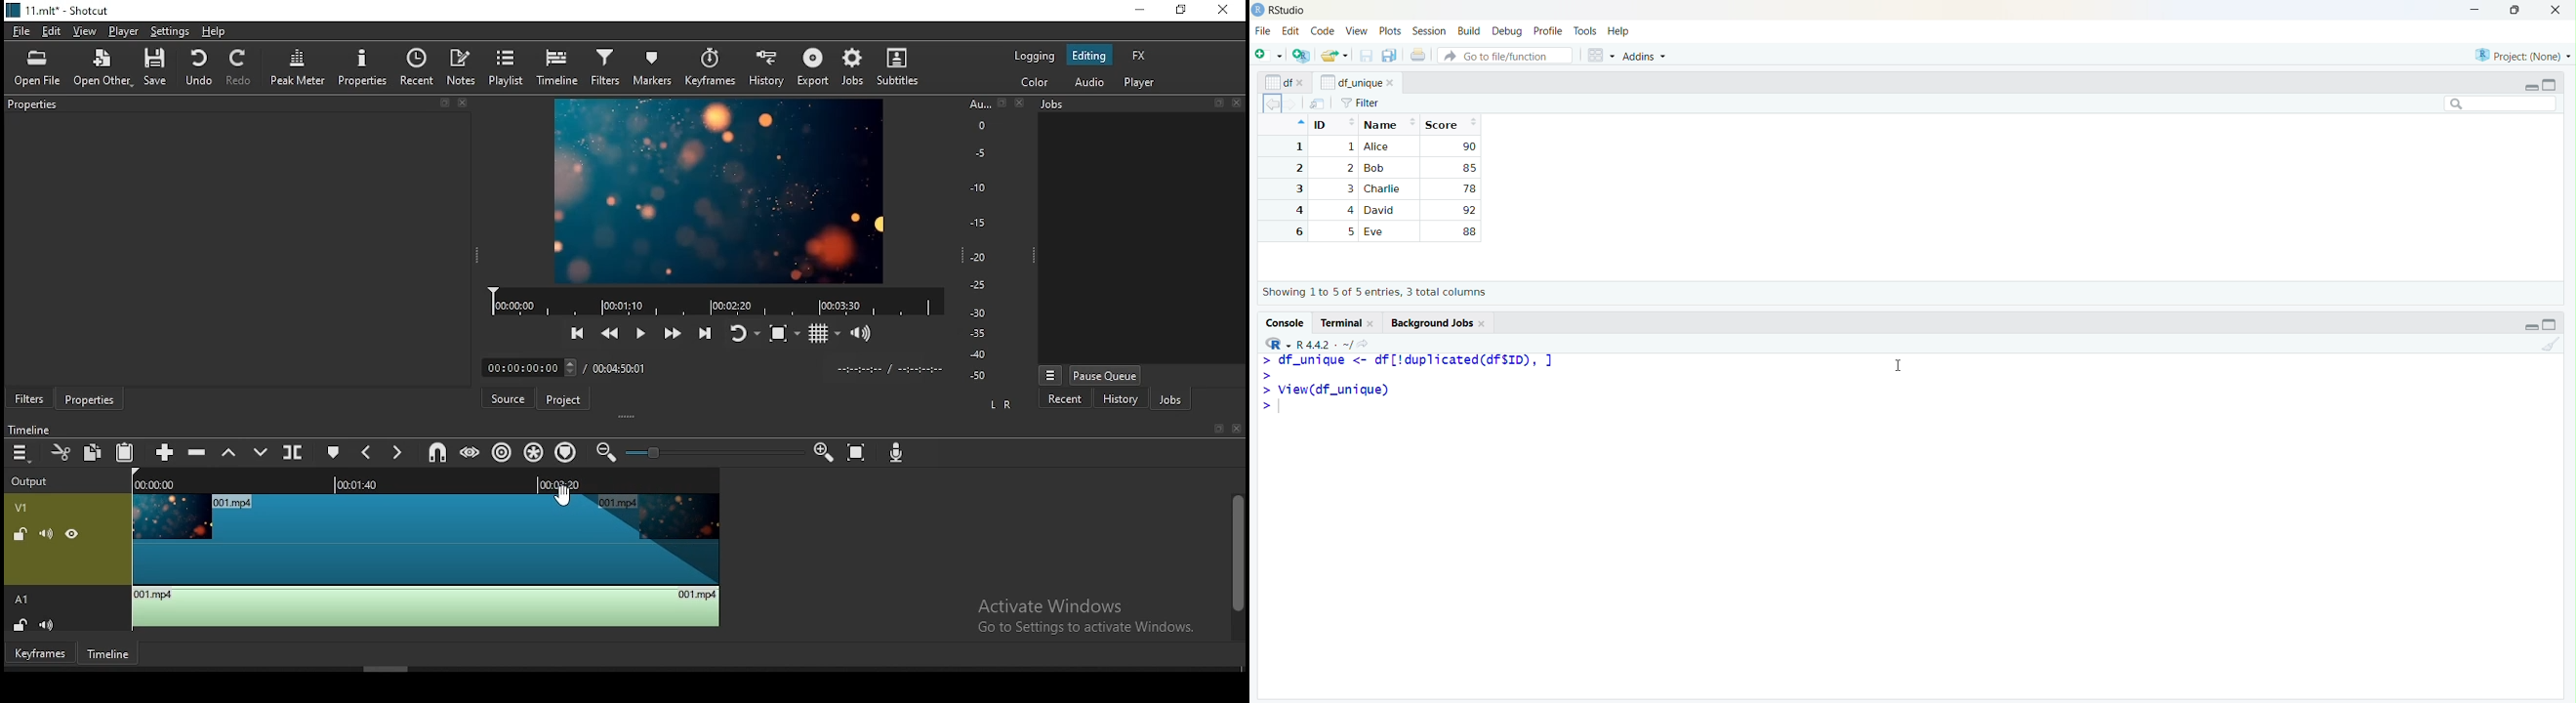  What do you see at coordinates (1296, 253) in the screenshot?
I see `6` at bounding box center [1296, 253].